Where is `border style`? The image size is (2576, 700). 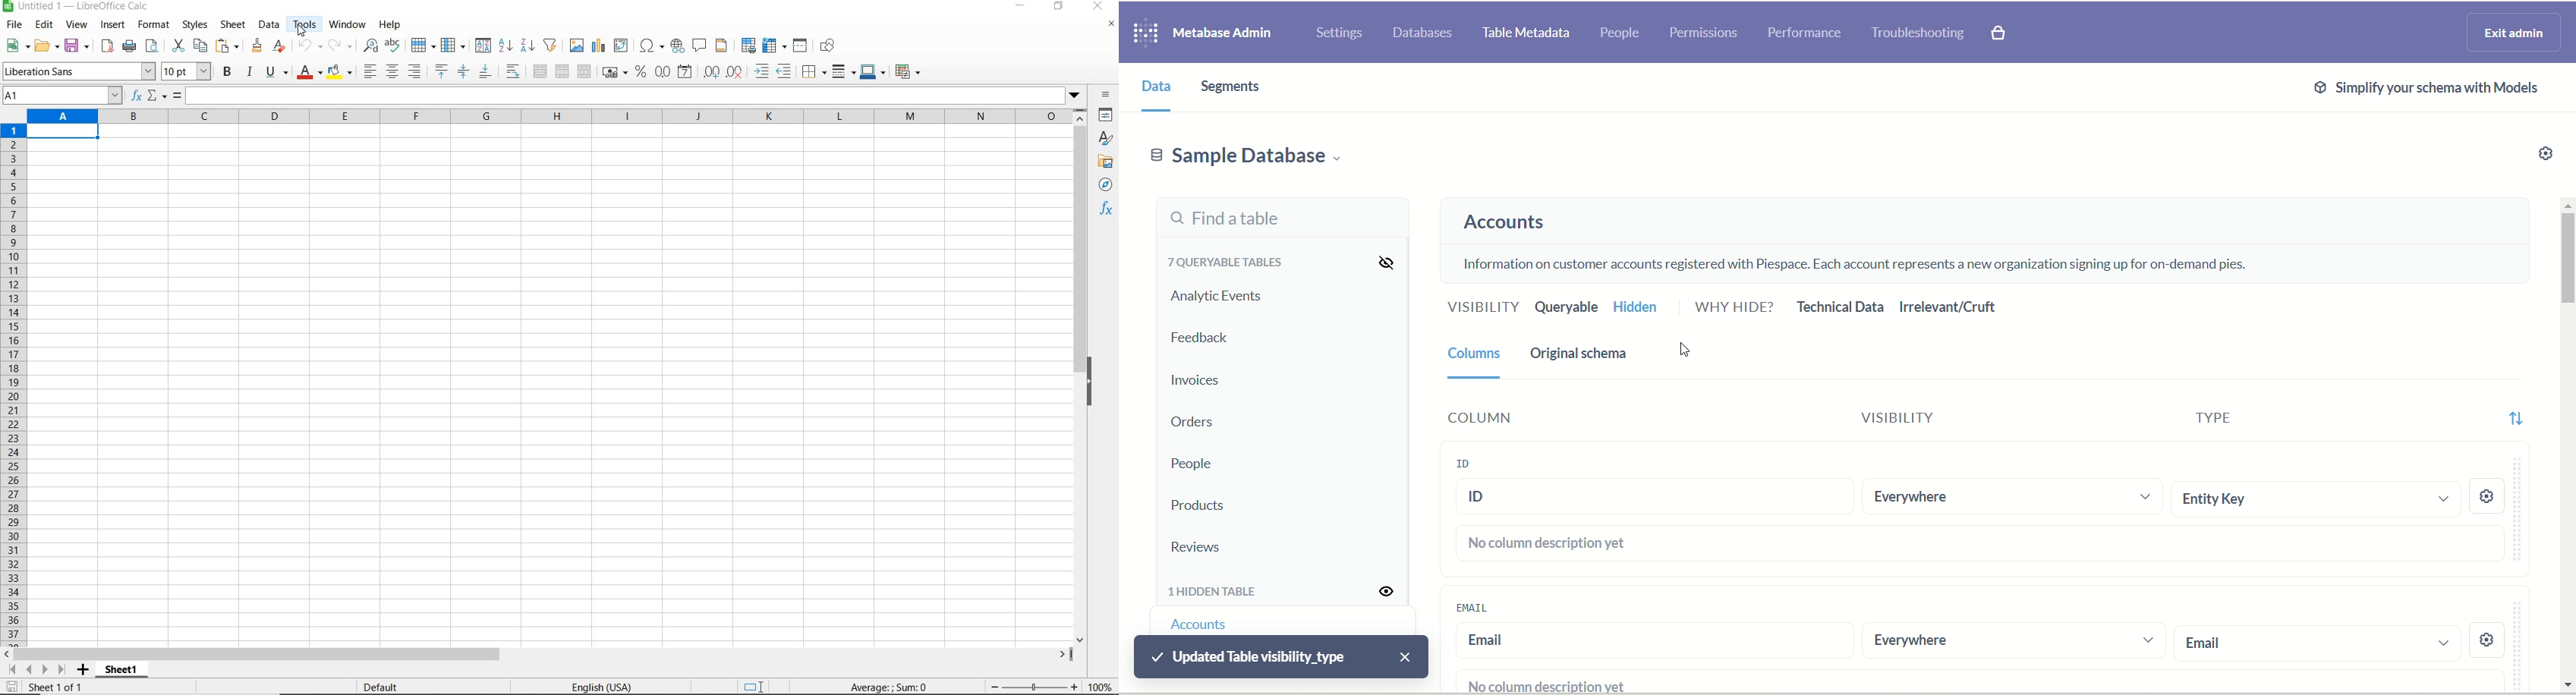 border style is located at coordinates (840, 71).